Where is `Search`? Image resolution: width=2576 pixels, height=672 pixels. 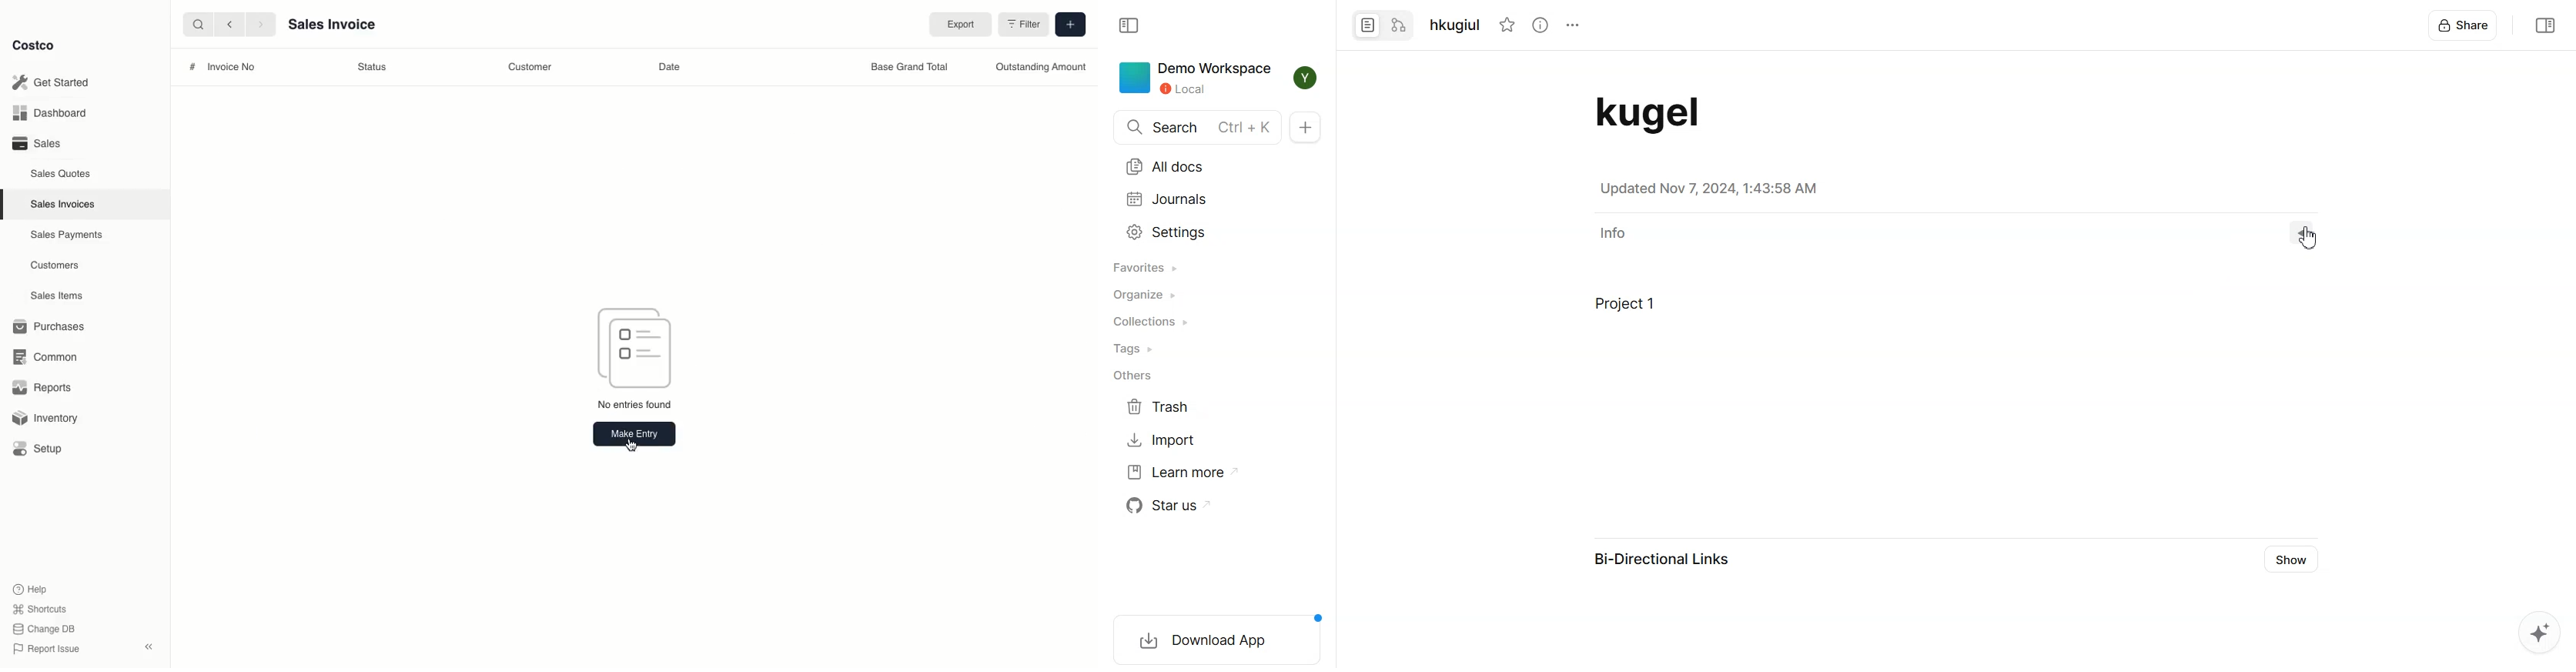 Search is located at coordinates (196, 24).